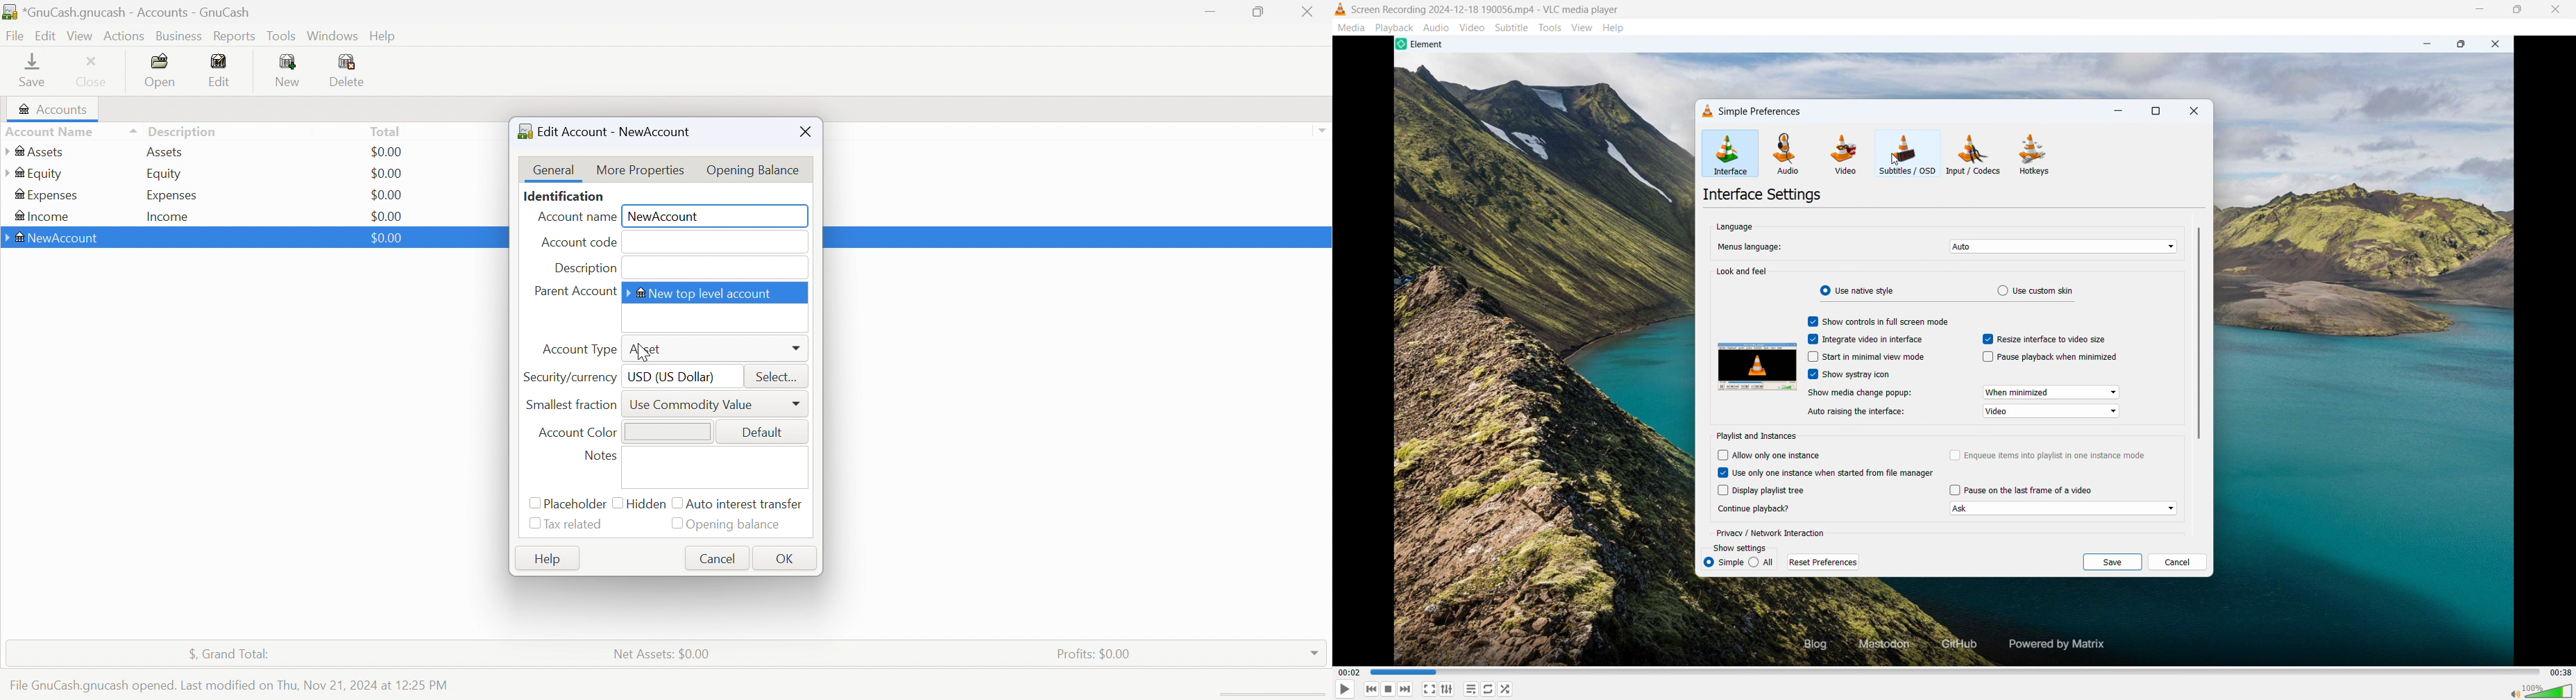 The image size is (2576, 700). I want to click on Vies, so click(80, 35).